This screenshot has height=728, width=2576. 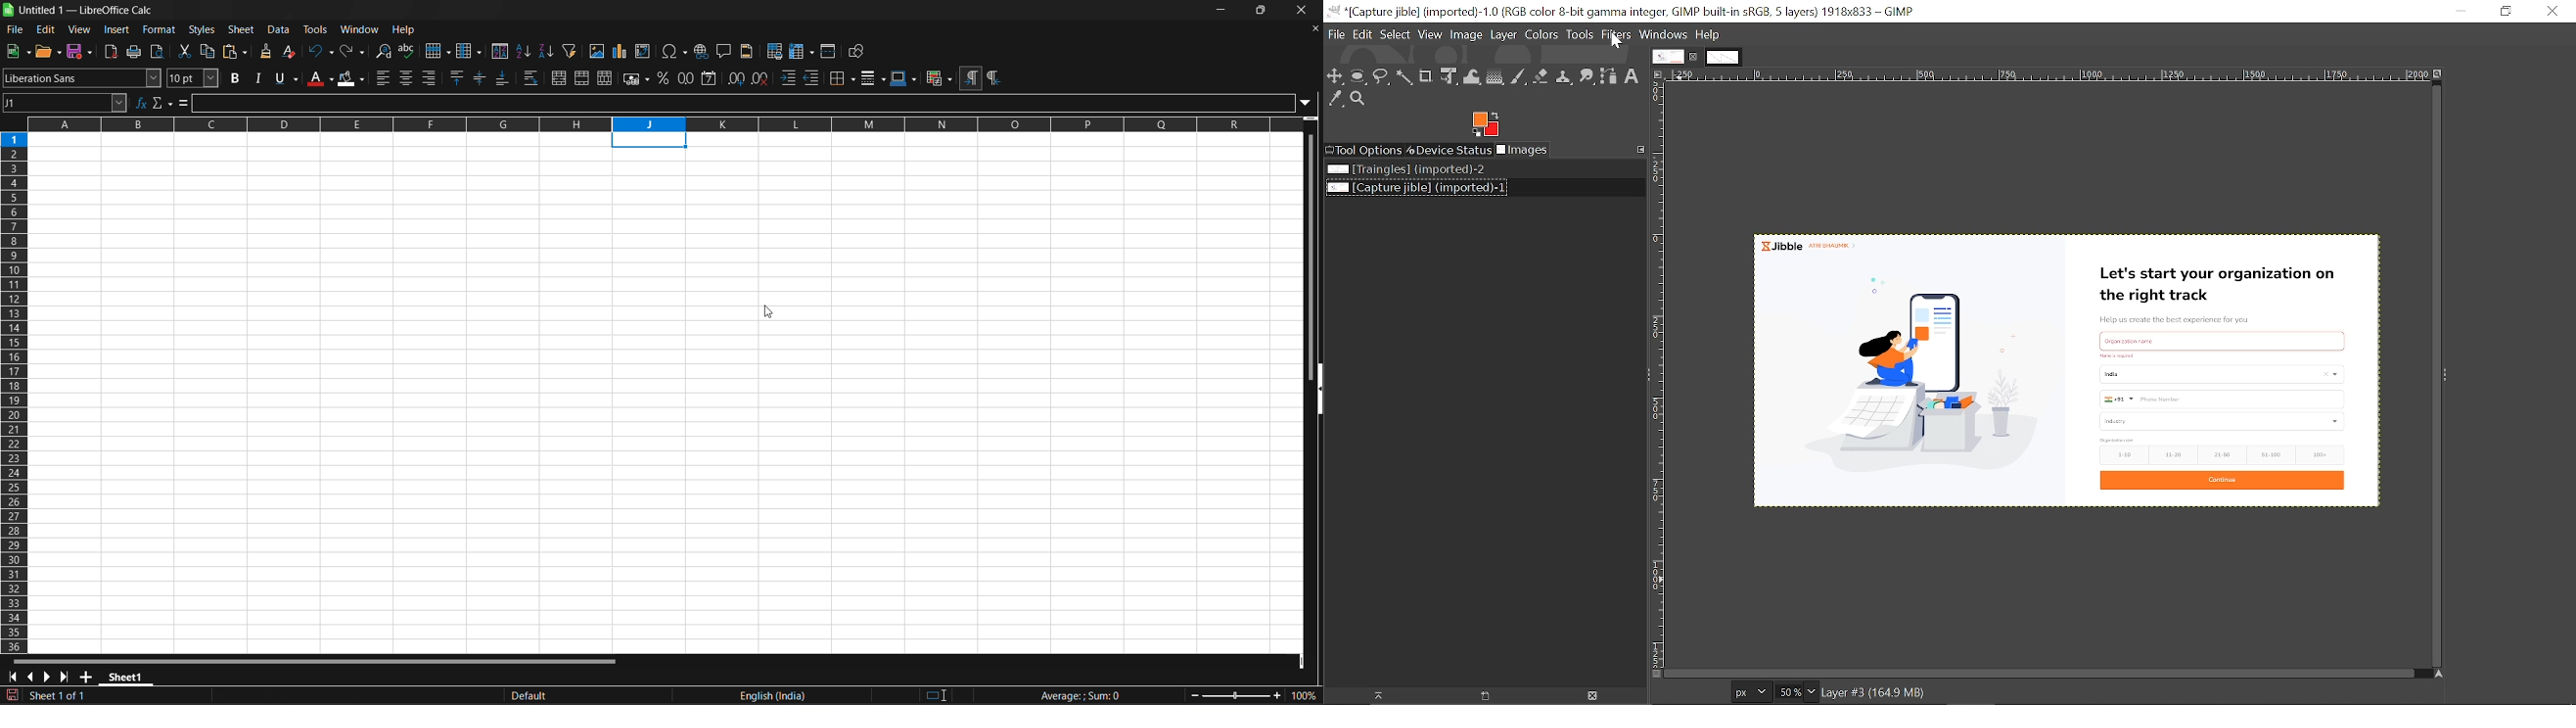 I want to click on 1-10, so click(x=2121, y=454).